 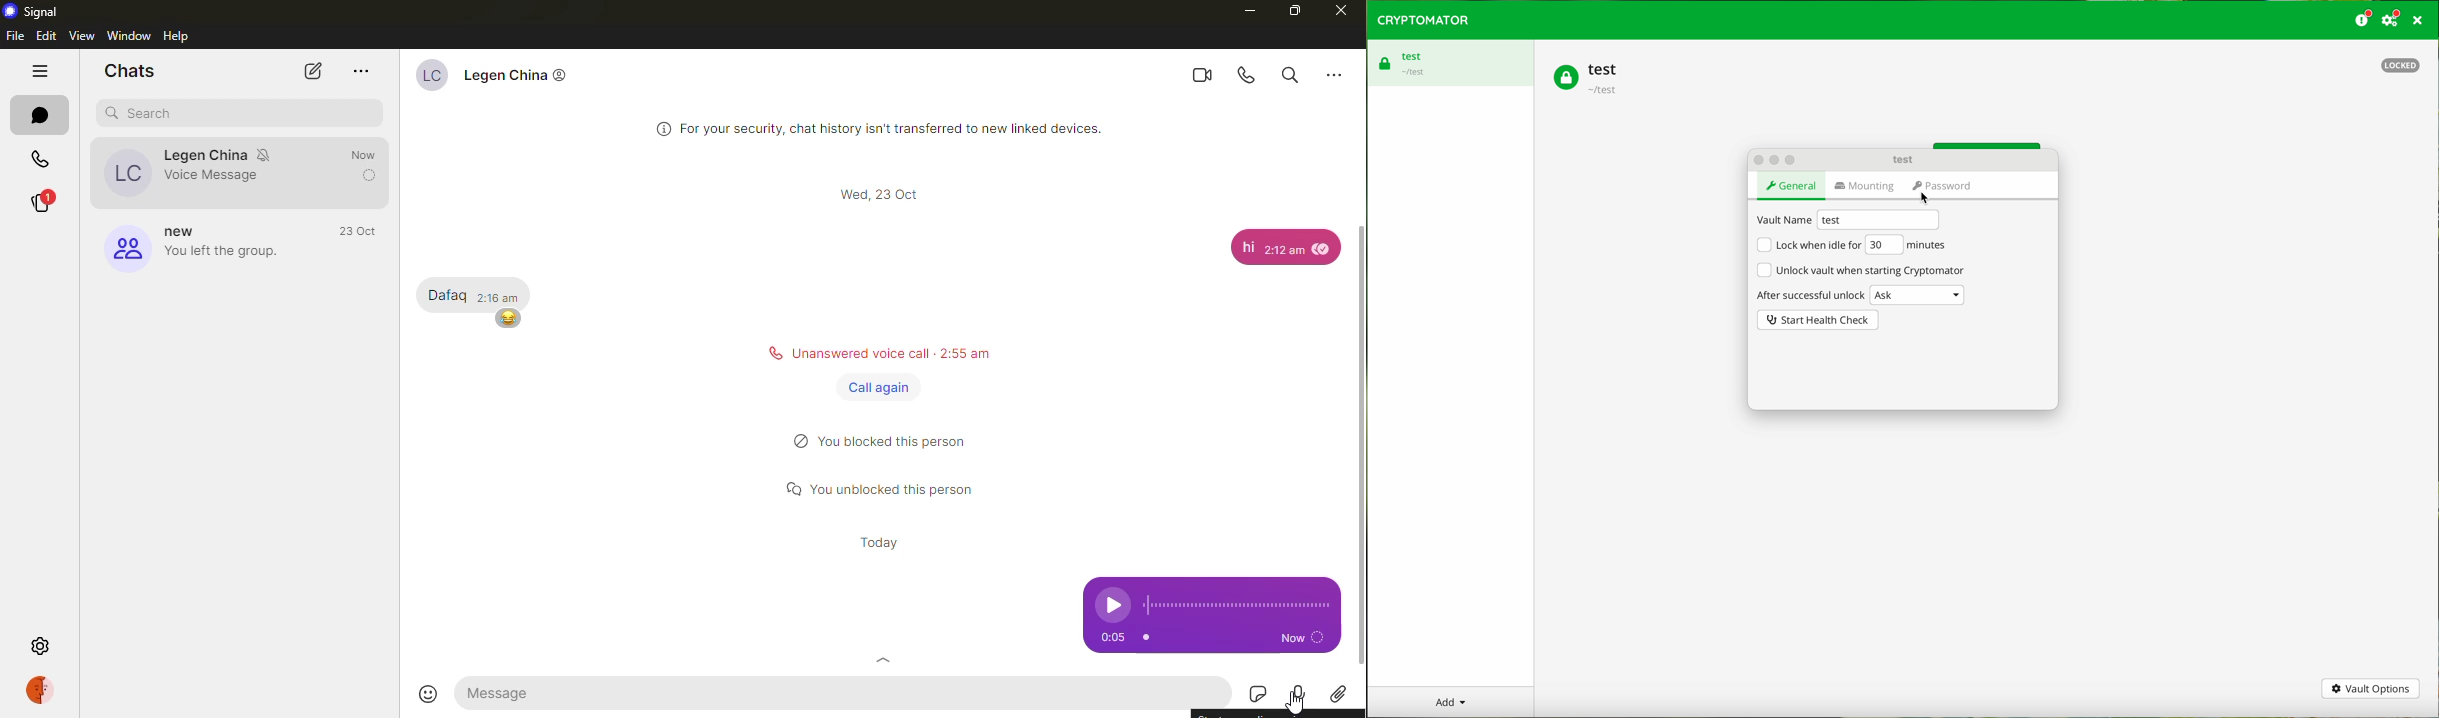 I want to click on lock when idle for, so click(x=1808, y=245).